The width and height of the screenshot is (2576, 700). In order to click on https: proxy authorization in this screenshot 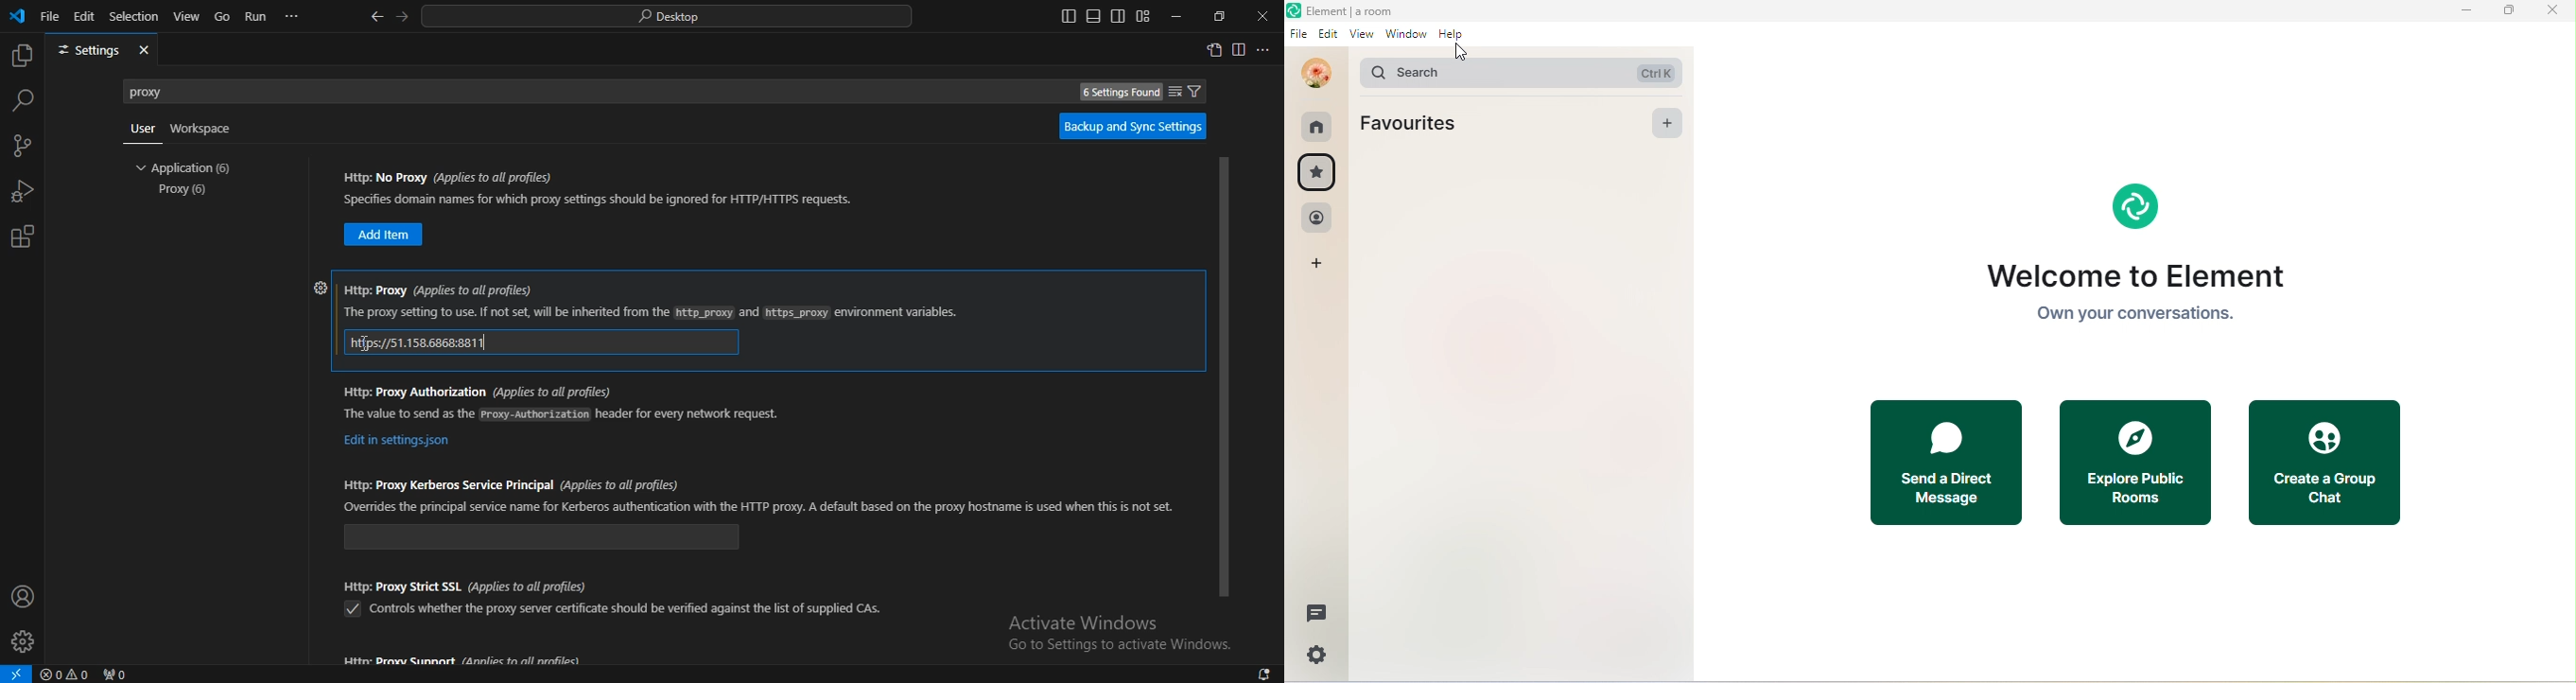, I will do `click(398, 441)`.